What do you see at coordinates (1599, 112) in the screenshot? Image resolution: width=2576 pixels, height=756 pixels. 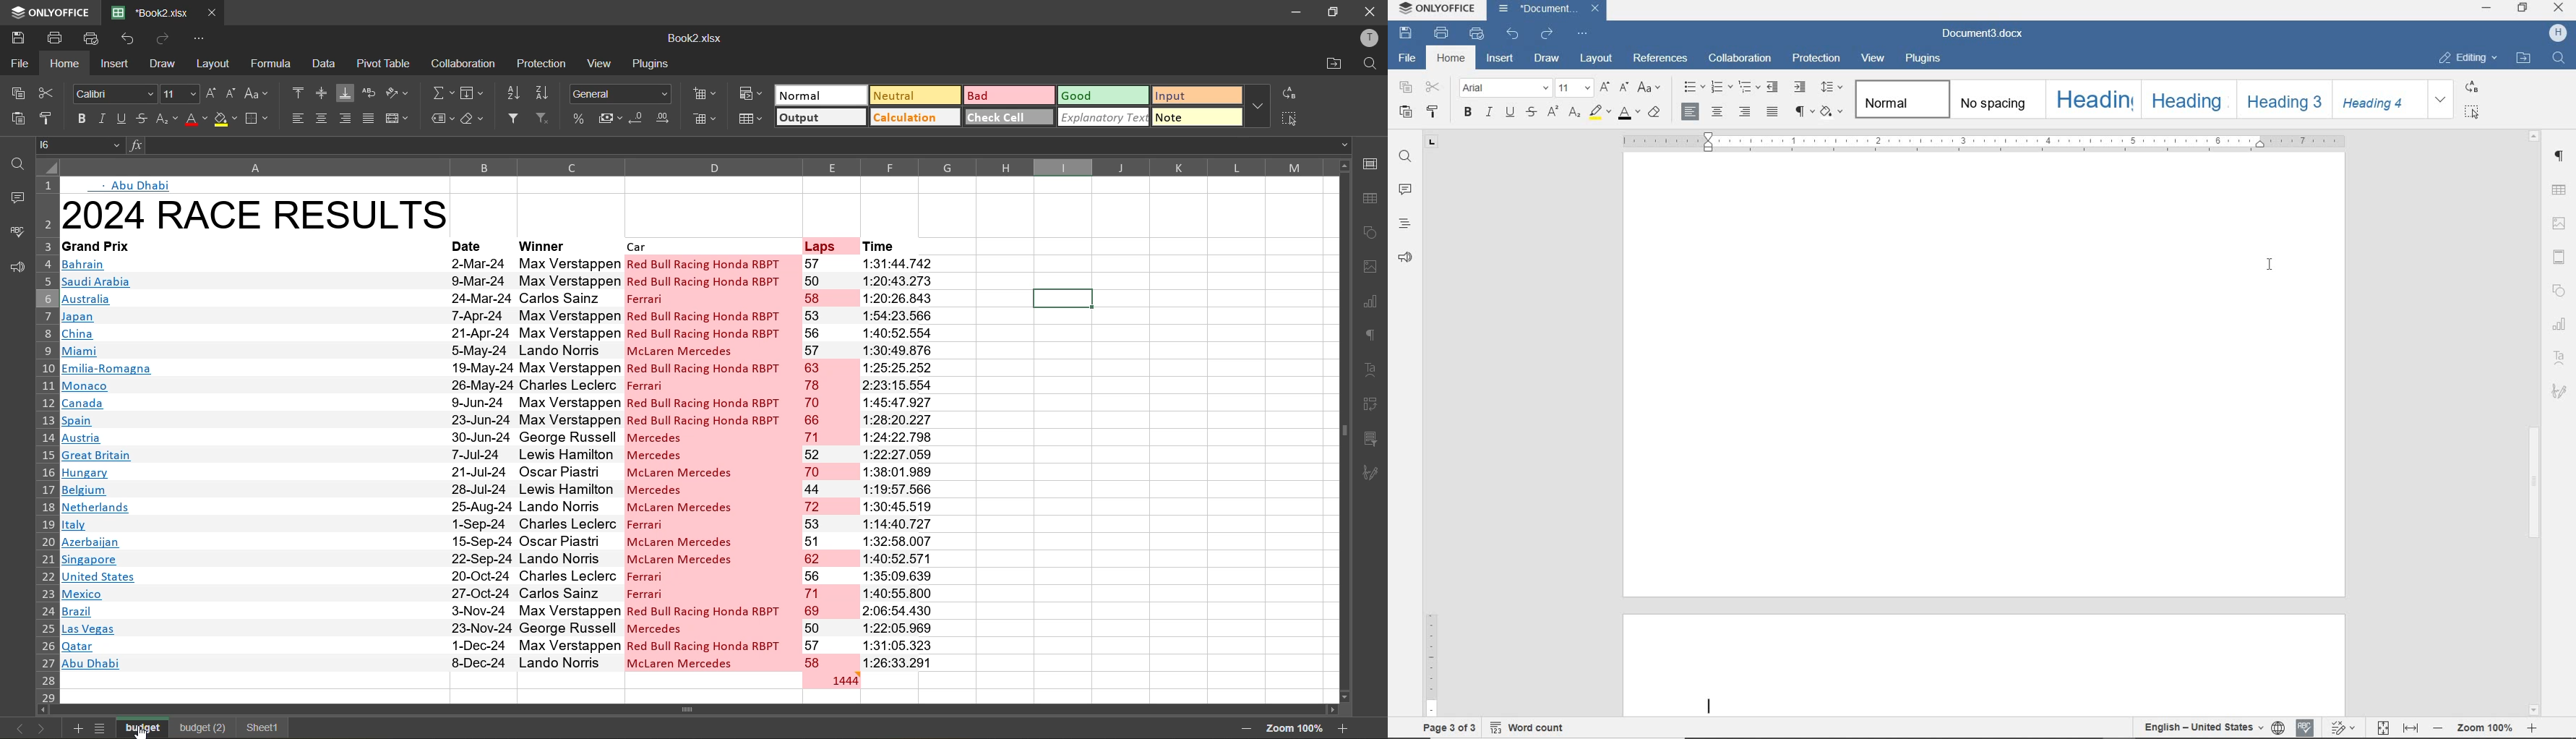 I see `HIGHLIGHT COLOR` at bounding box center [1599, 112].